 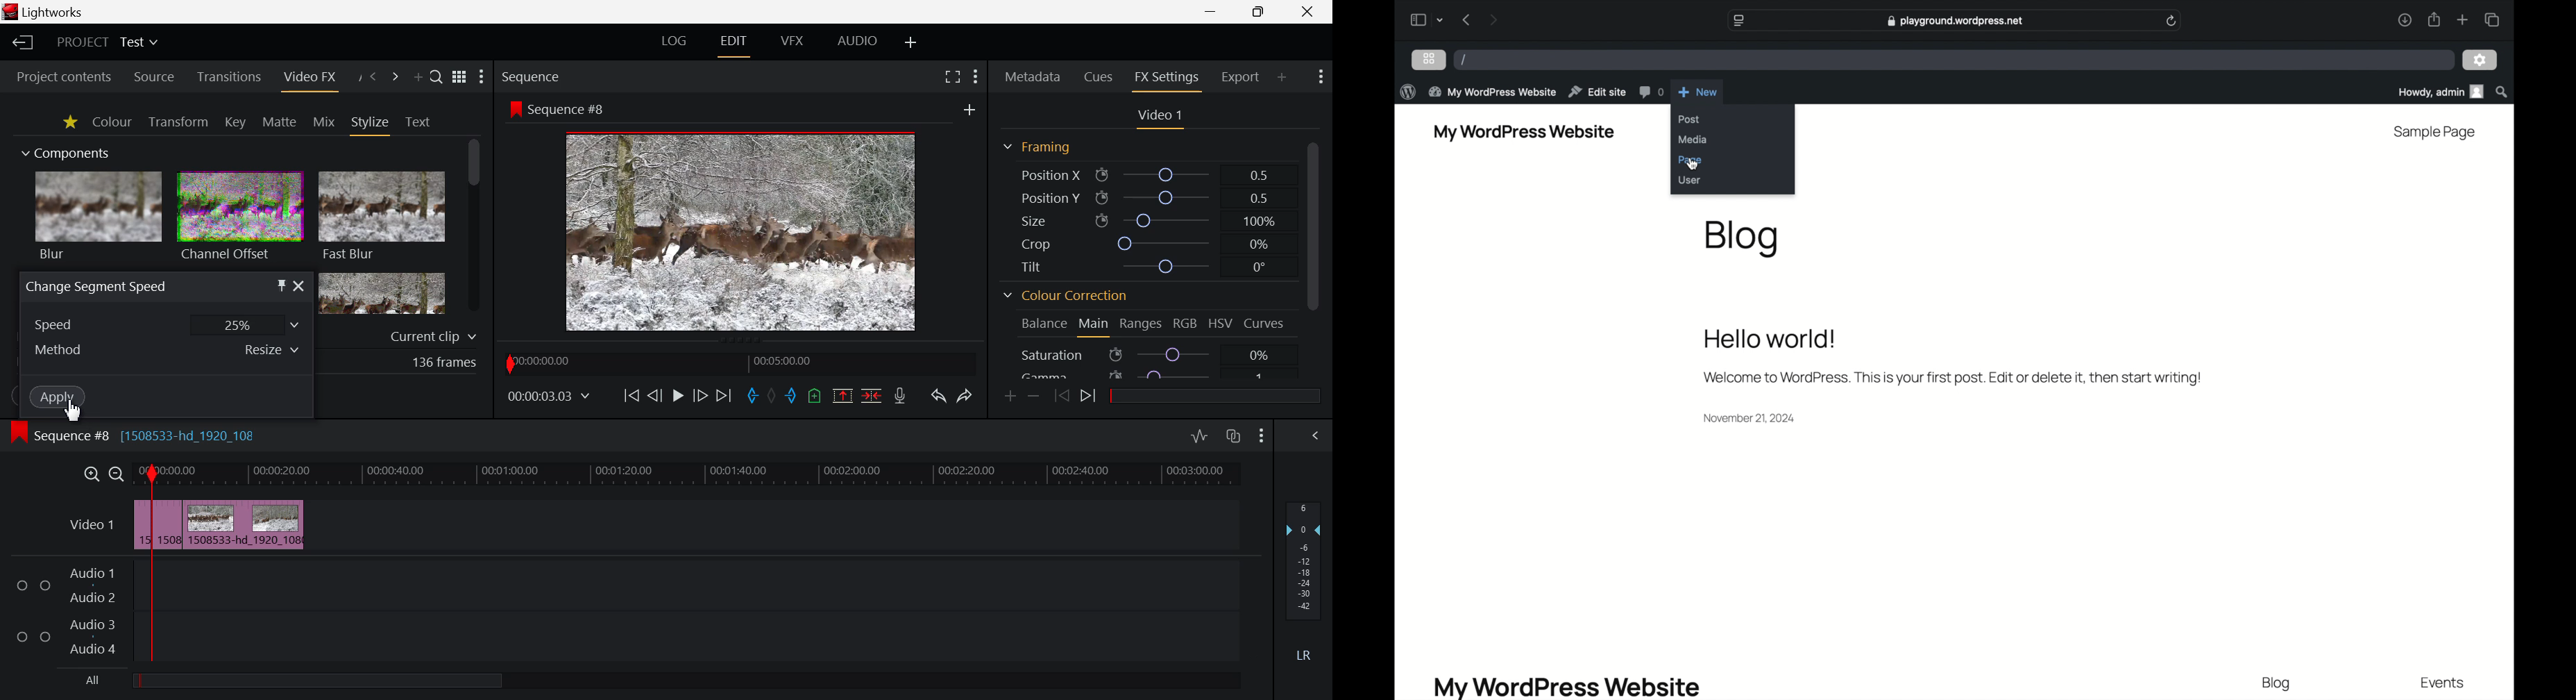 I want to click on Next Panel, so click(x=393, y=77).